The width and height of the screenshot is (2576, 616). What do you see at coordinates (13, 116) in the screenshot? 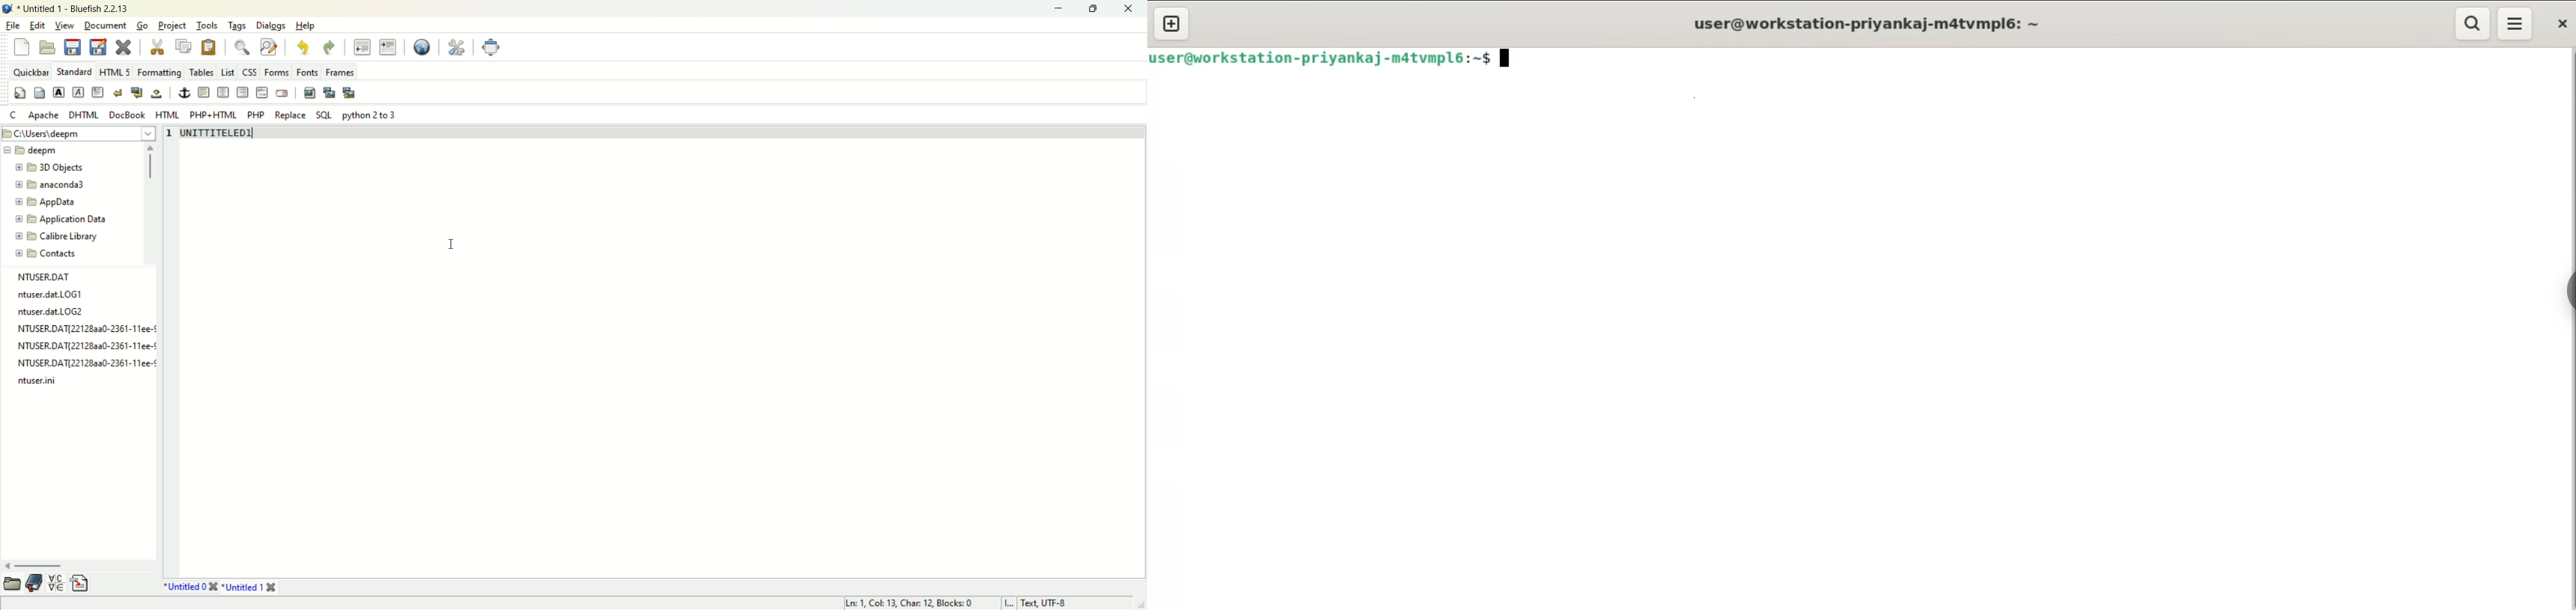
I see `C` at bounding box center [13, 116].